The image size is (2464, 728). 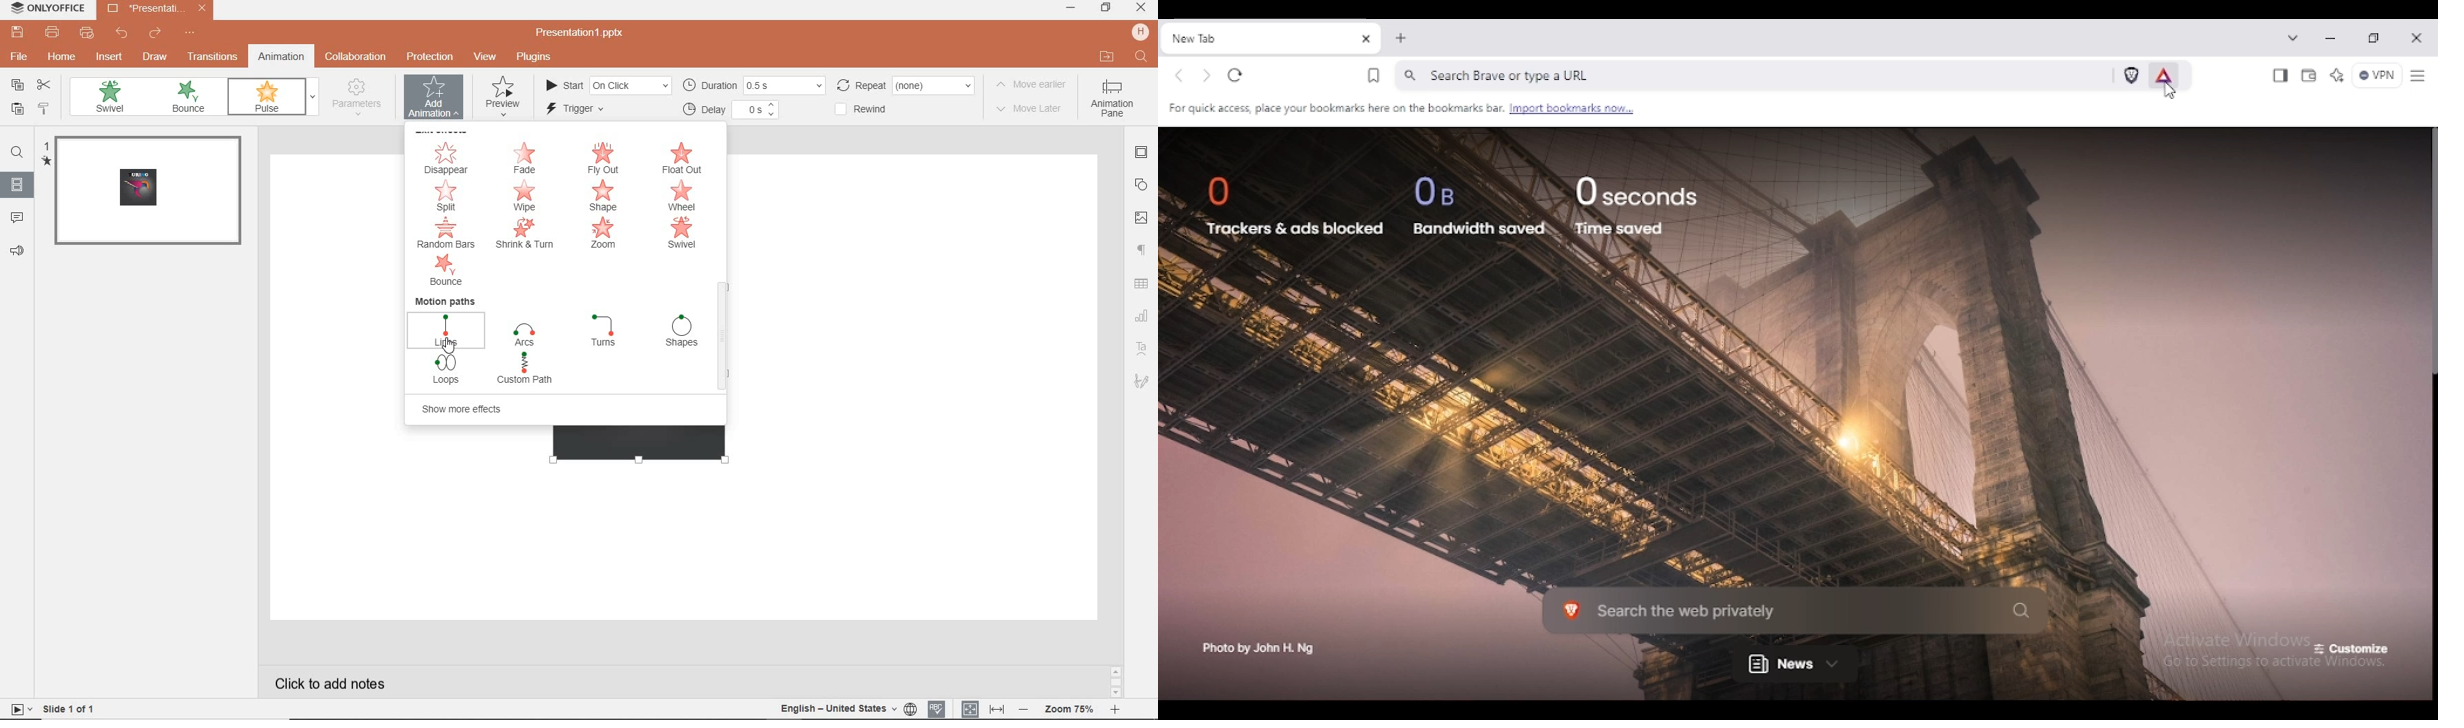 I want to click on paste, so click(x=18, y=111).